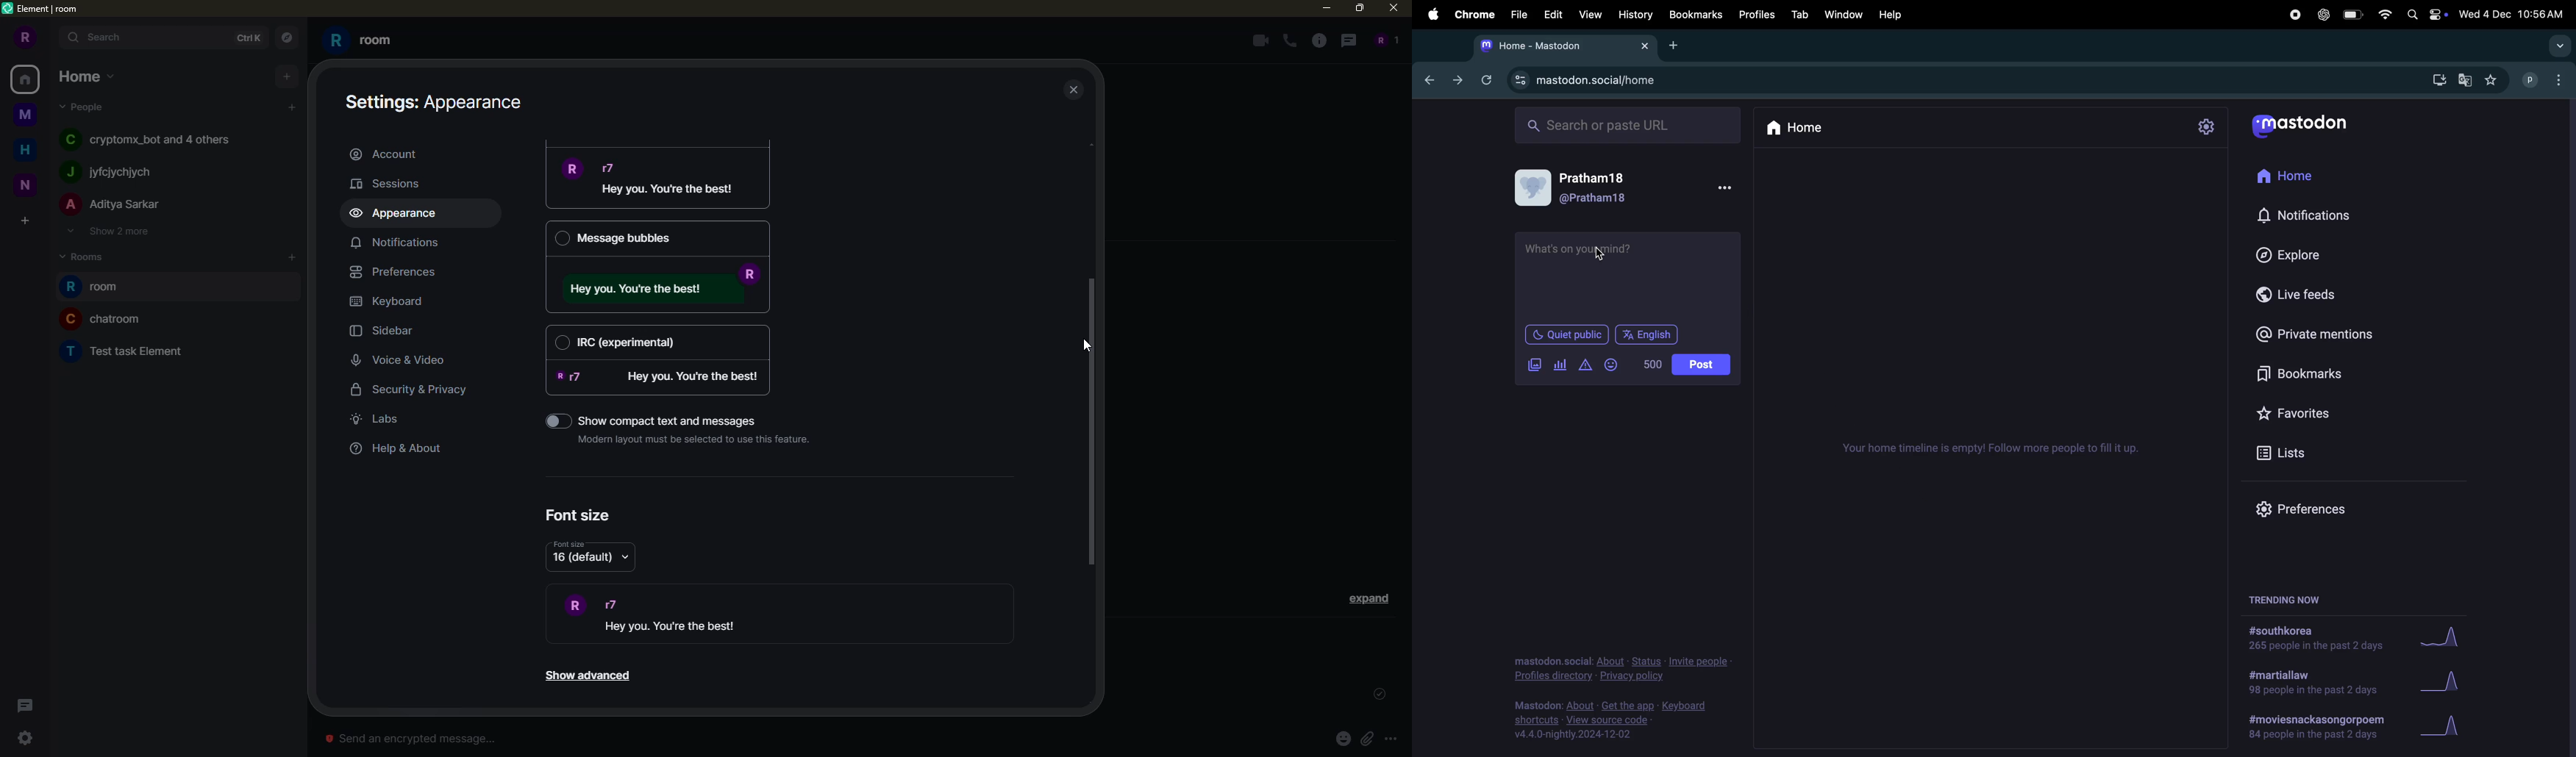  Describe the element at coordinates (1795, 127) in the screenshot. I see `Home` at that location.